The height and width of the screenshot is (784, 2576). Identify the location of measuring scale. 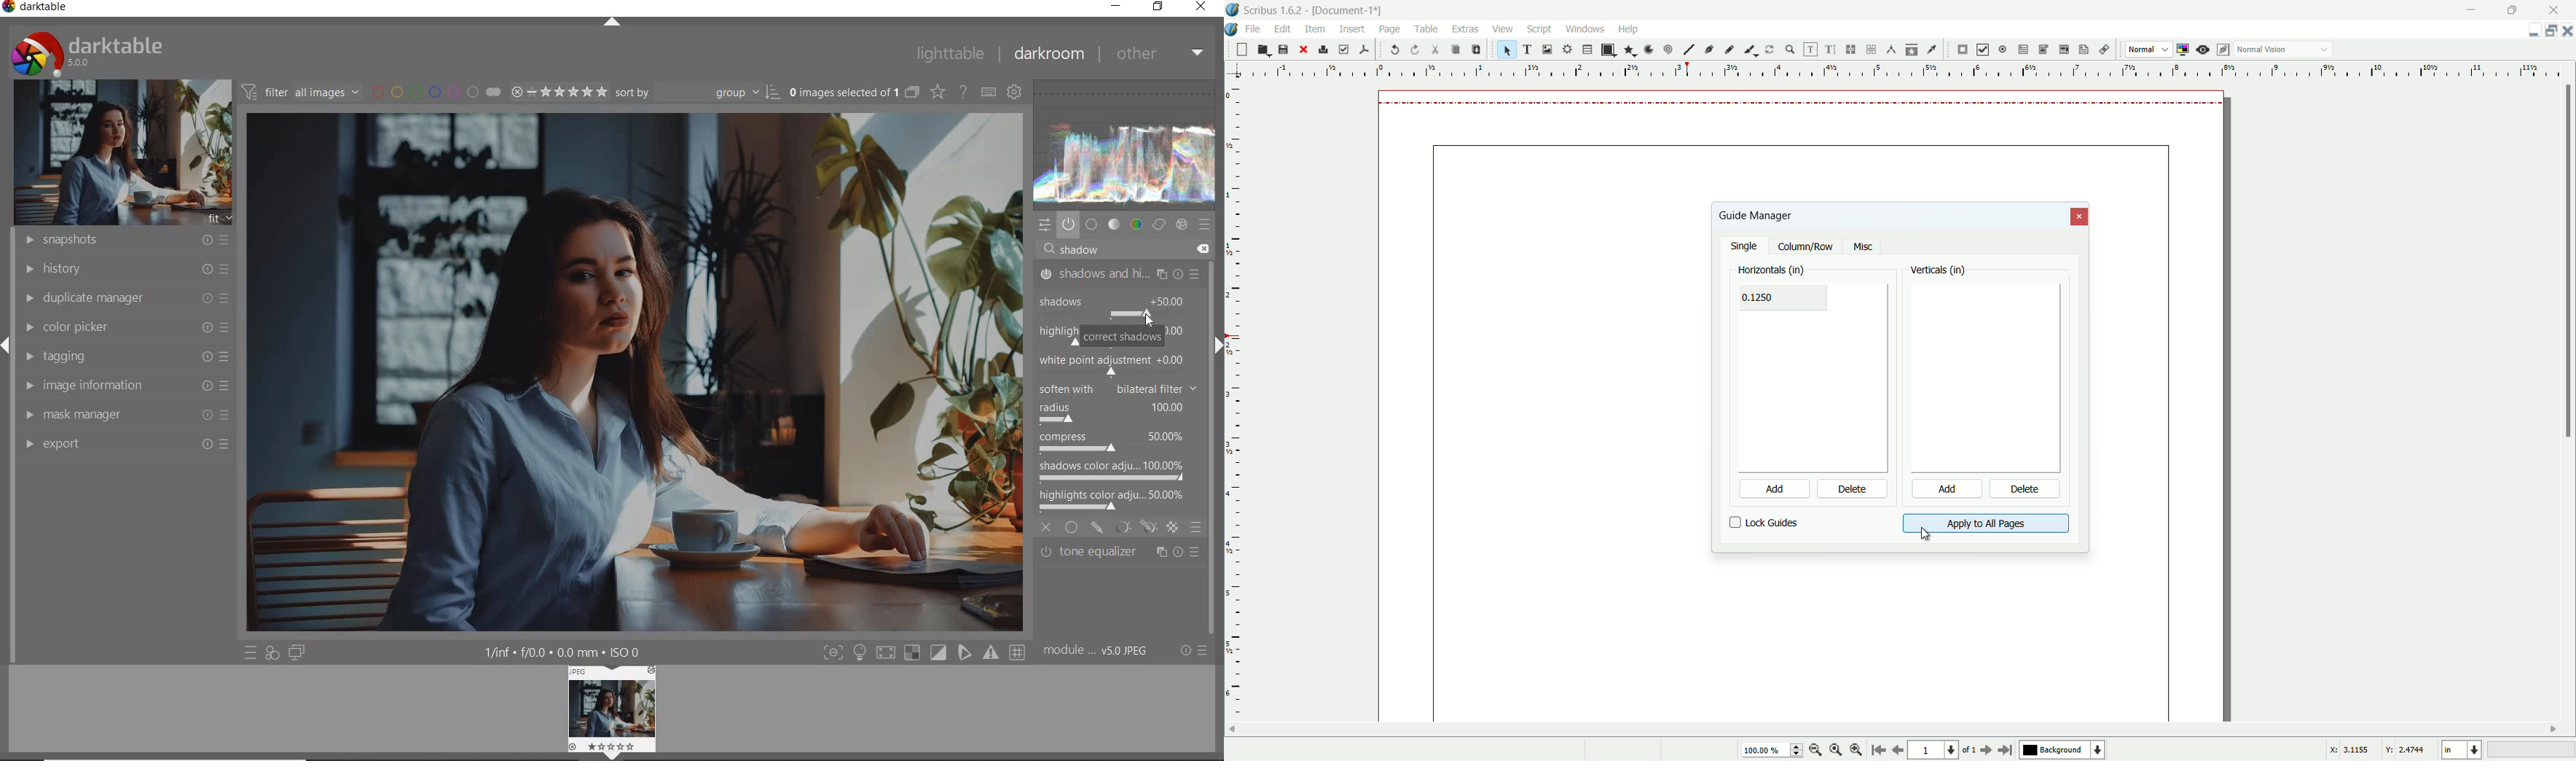
(1894, 71).